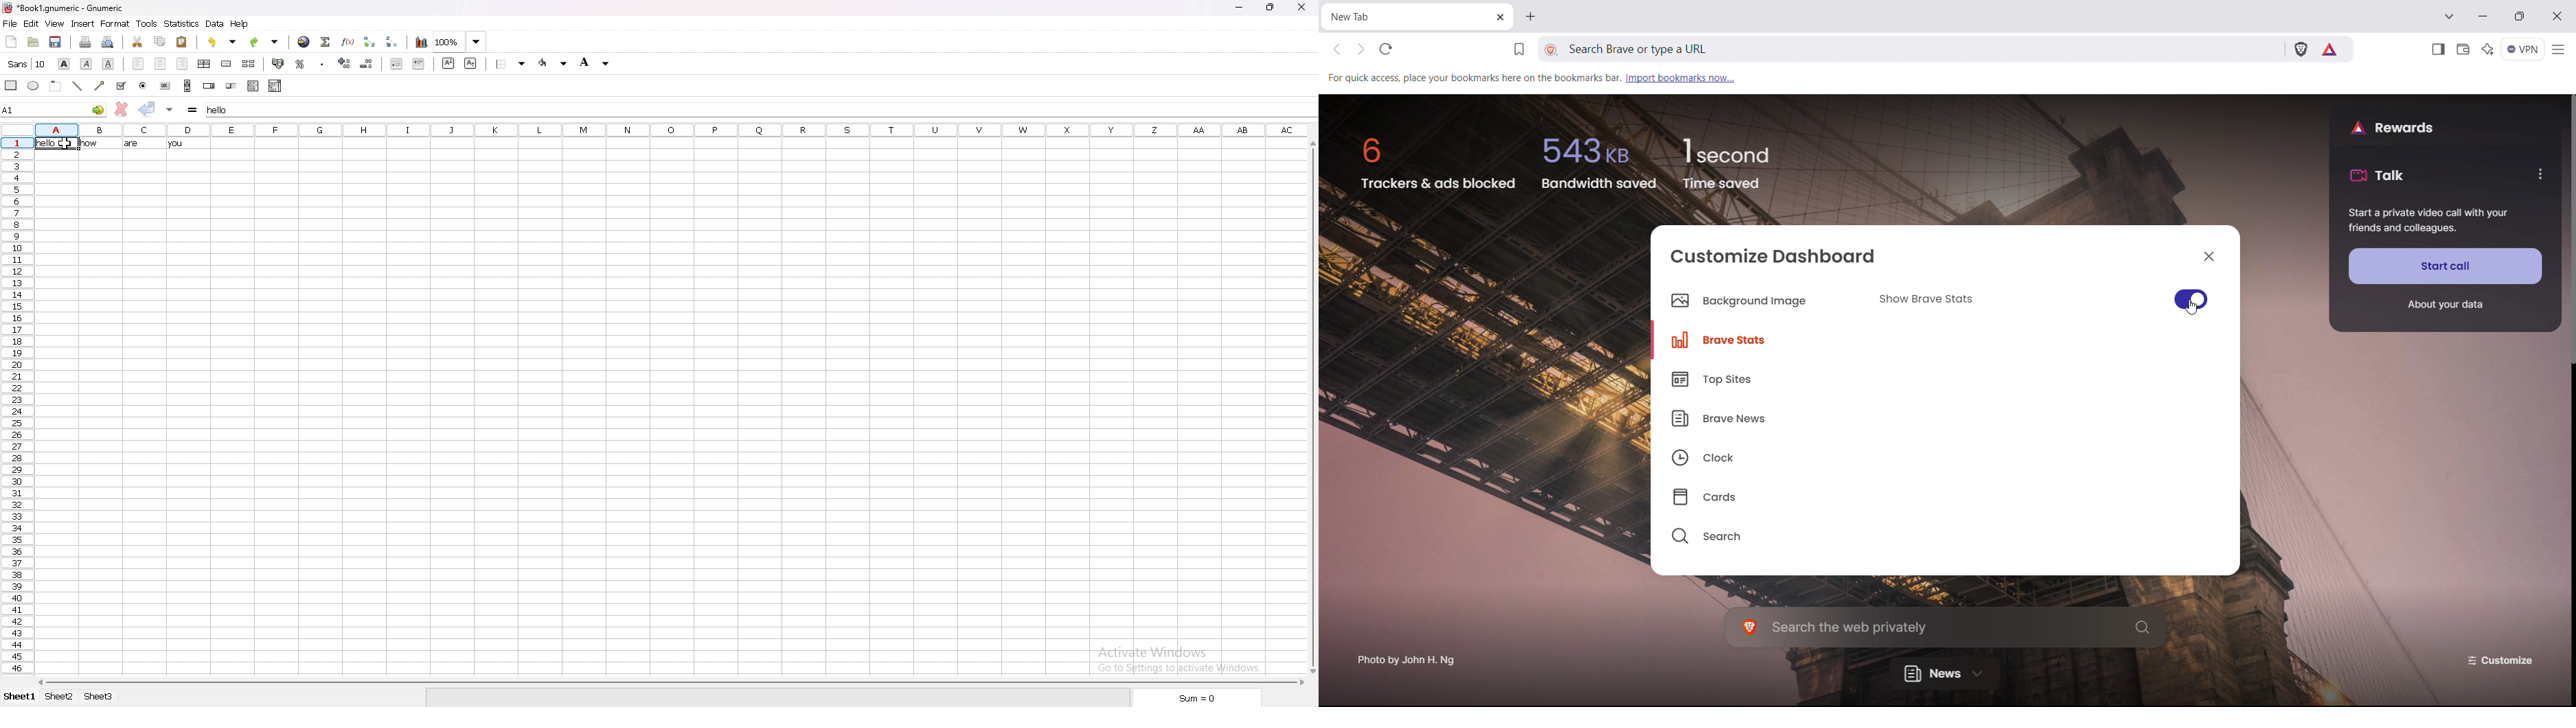 Image resolution: width=2576 pixels, height=728 pixels. Describe the element at coordinates (209, 86) in the screenshot. I see `spin button` at that location.